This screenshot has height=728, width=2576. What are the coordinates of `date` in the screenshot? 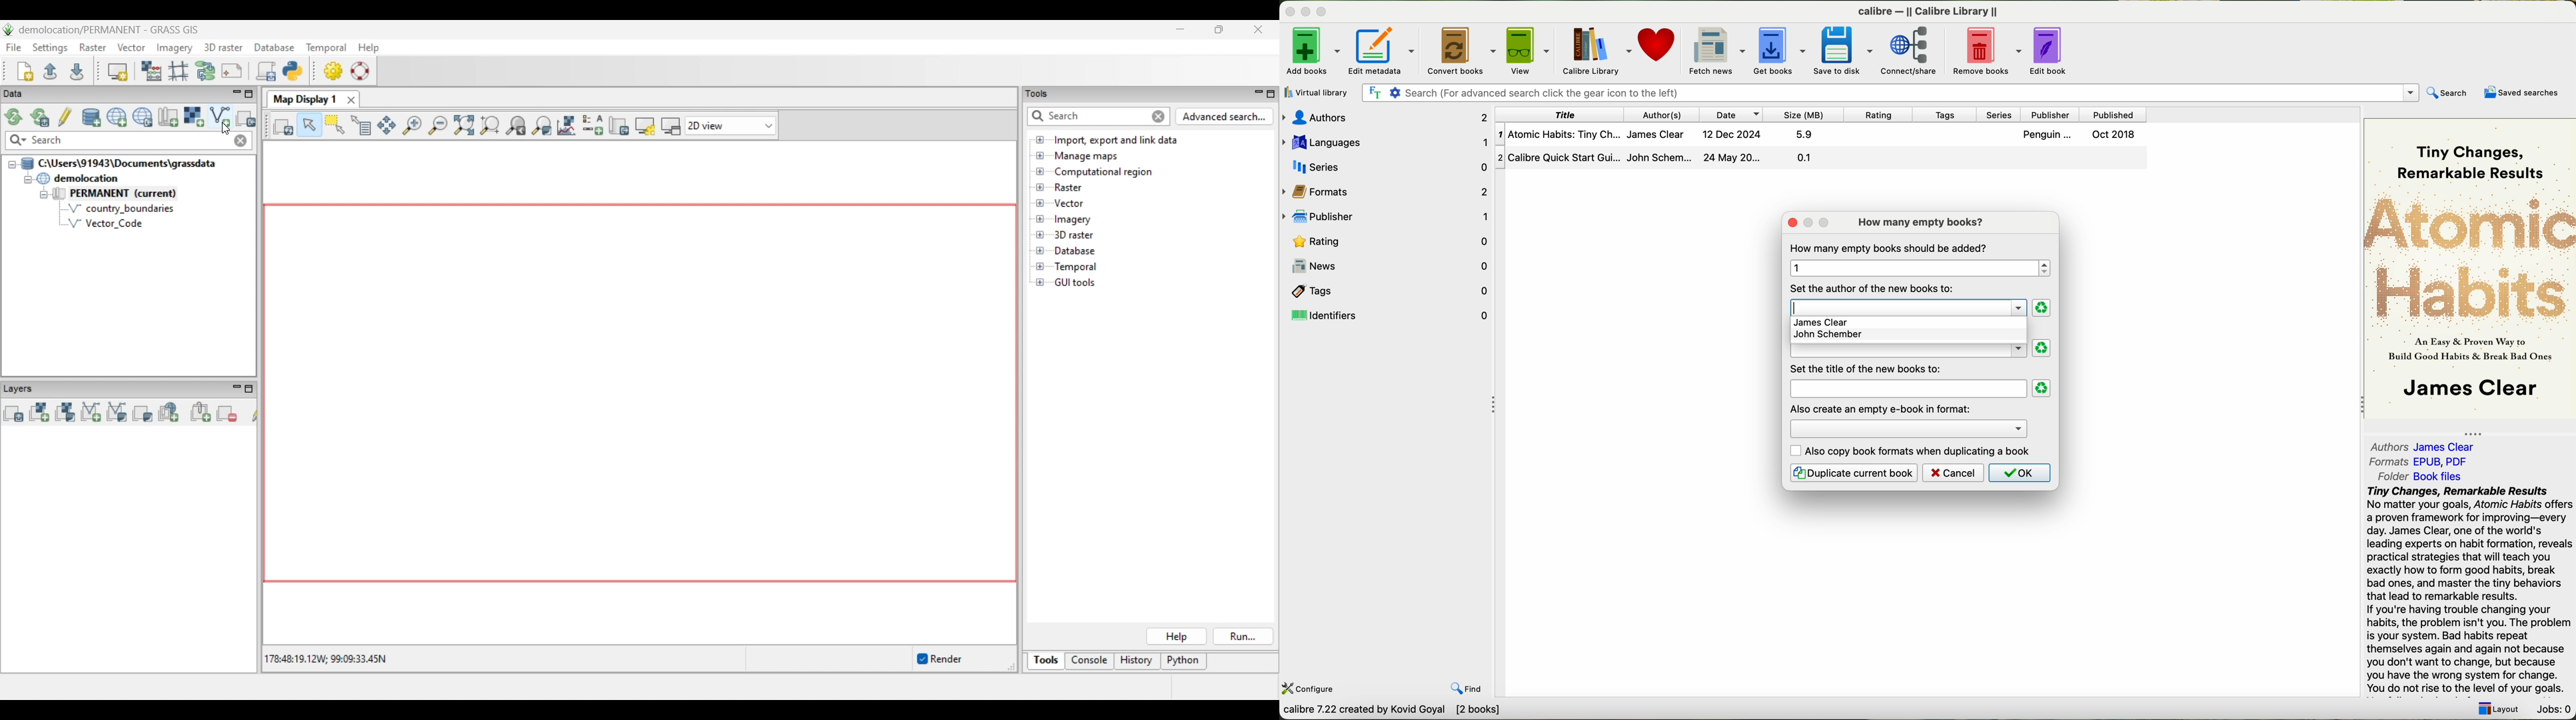 It's located at (1733, 114).